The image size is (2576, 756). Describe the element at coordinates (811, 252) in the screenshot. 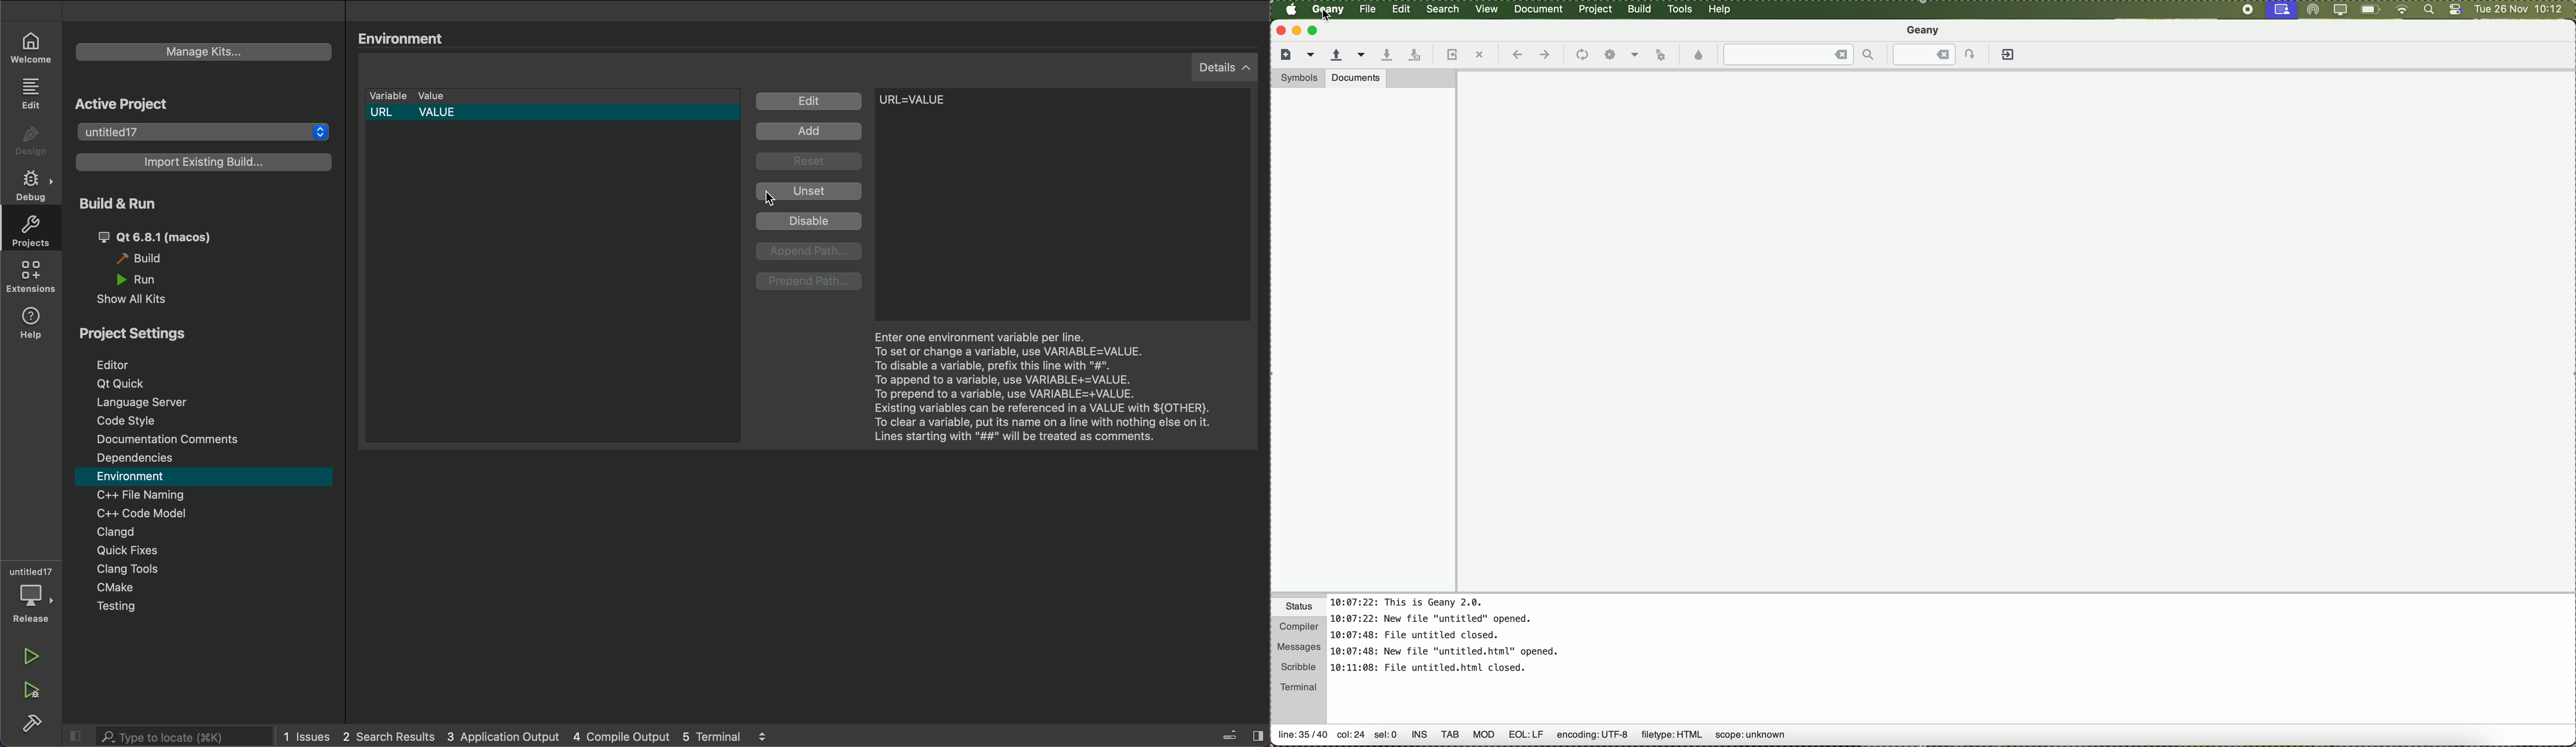

I see `append path` at that location.